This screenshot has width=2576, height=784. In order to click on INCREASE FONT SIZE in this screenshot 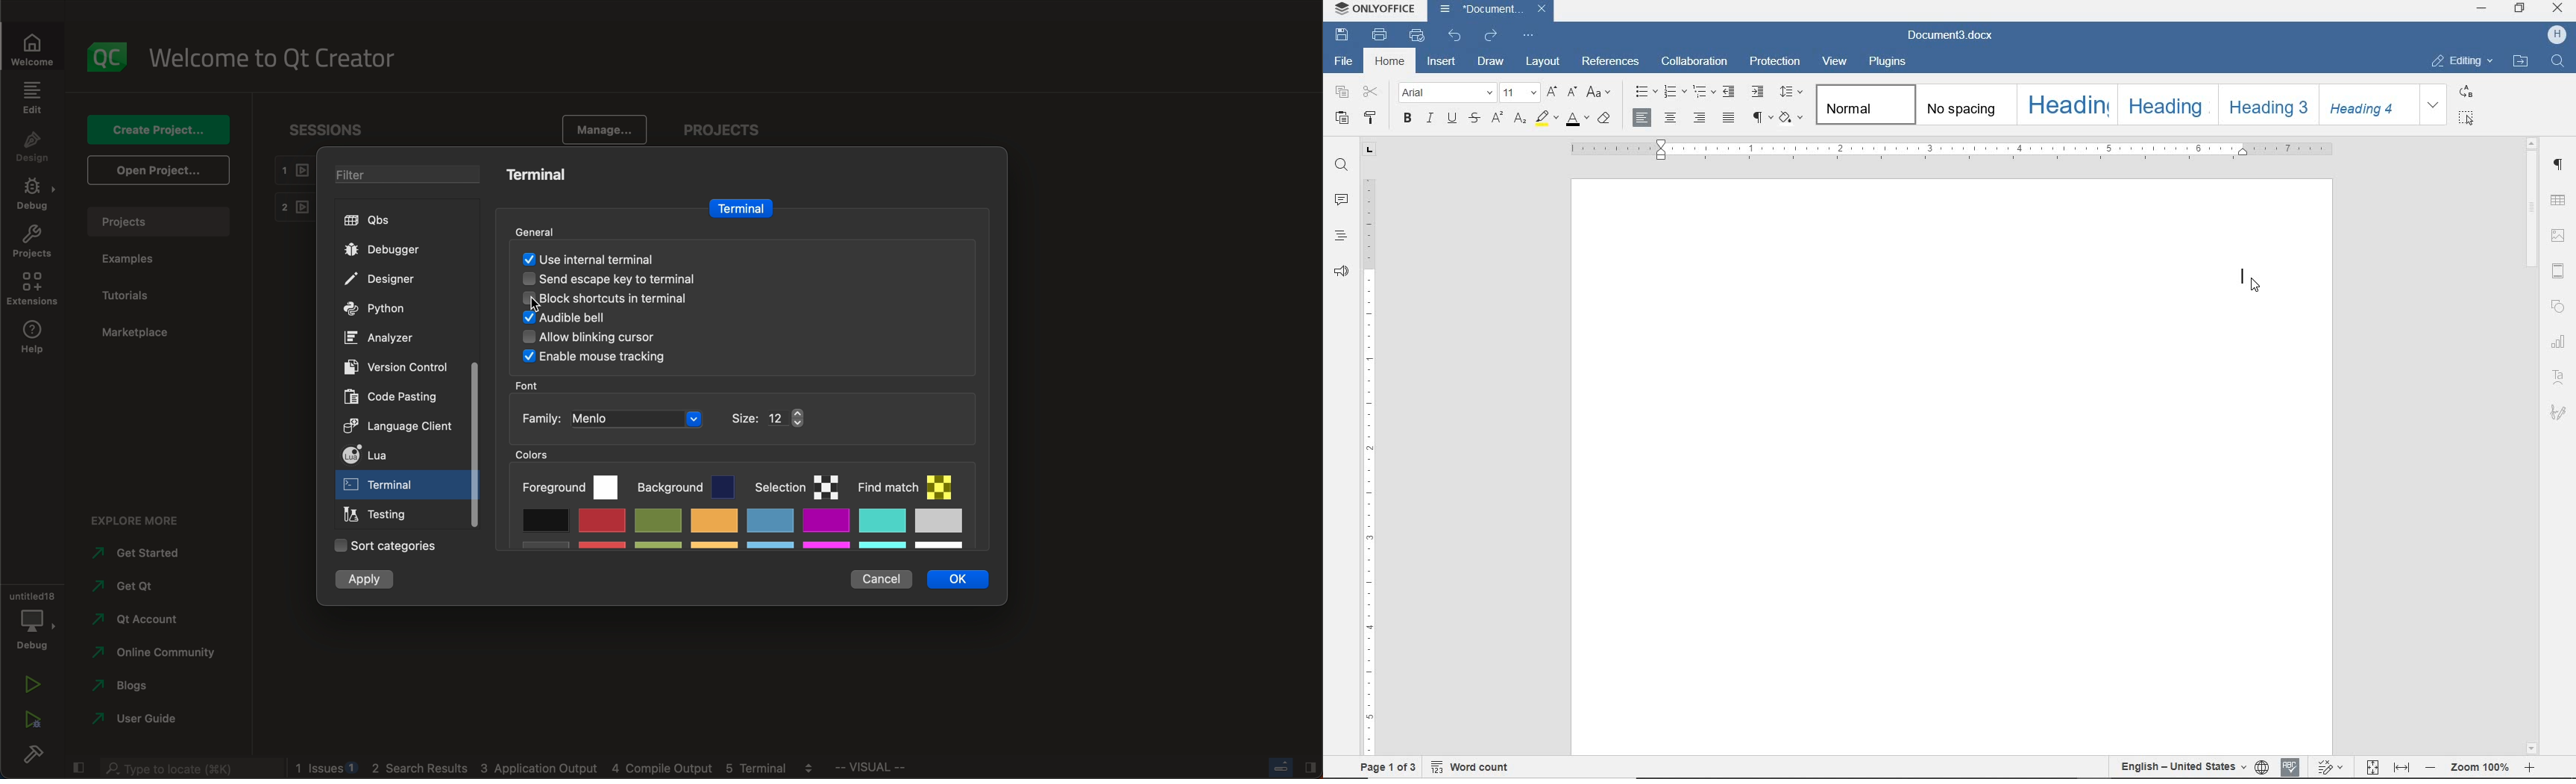, I will do `click(1552, 91)`.